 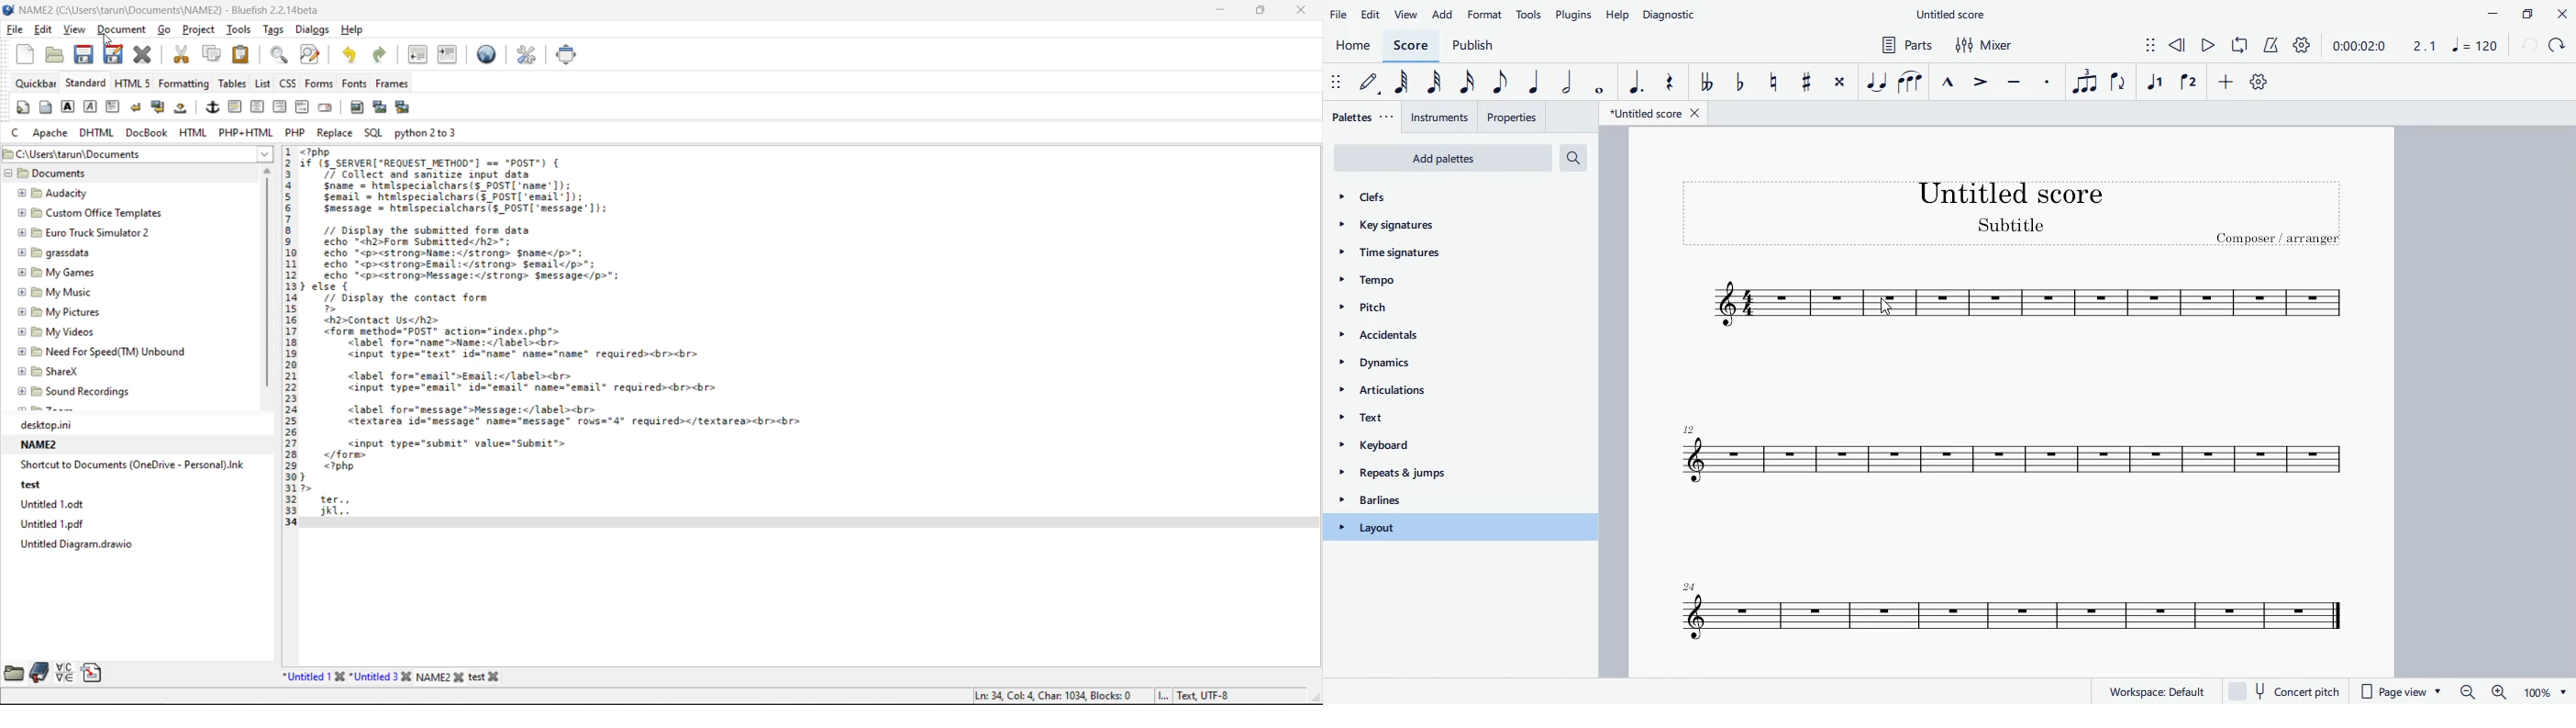 What do you see at coordinates (2528, 46) in the screenshot?
I see `back` at bounding box center [2528, 46].